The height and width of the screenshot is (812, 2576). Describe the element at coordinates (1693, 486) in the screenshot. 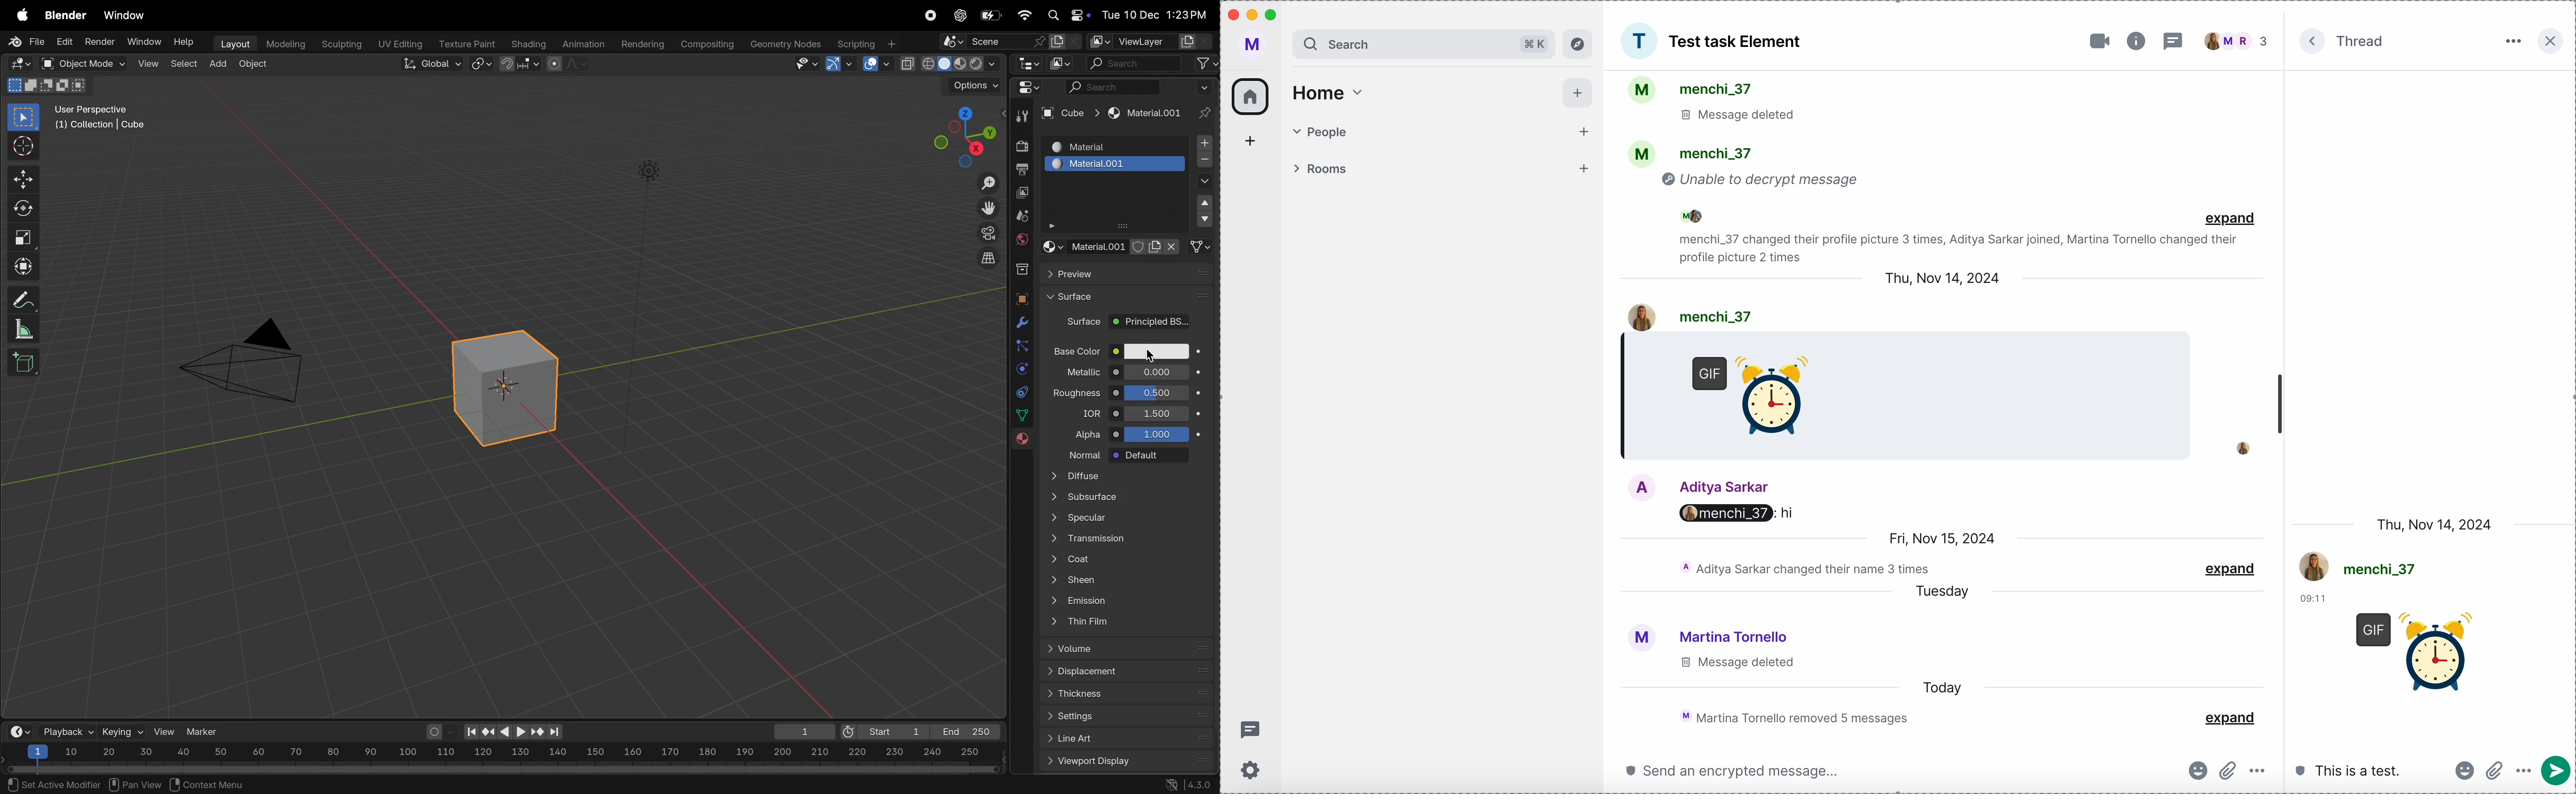

I see `user` at that location.